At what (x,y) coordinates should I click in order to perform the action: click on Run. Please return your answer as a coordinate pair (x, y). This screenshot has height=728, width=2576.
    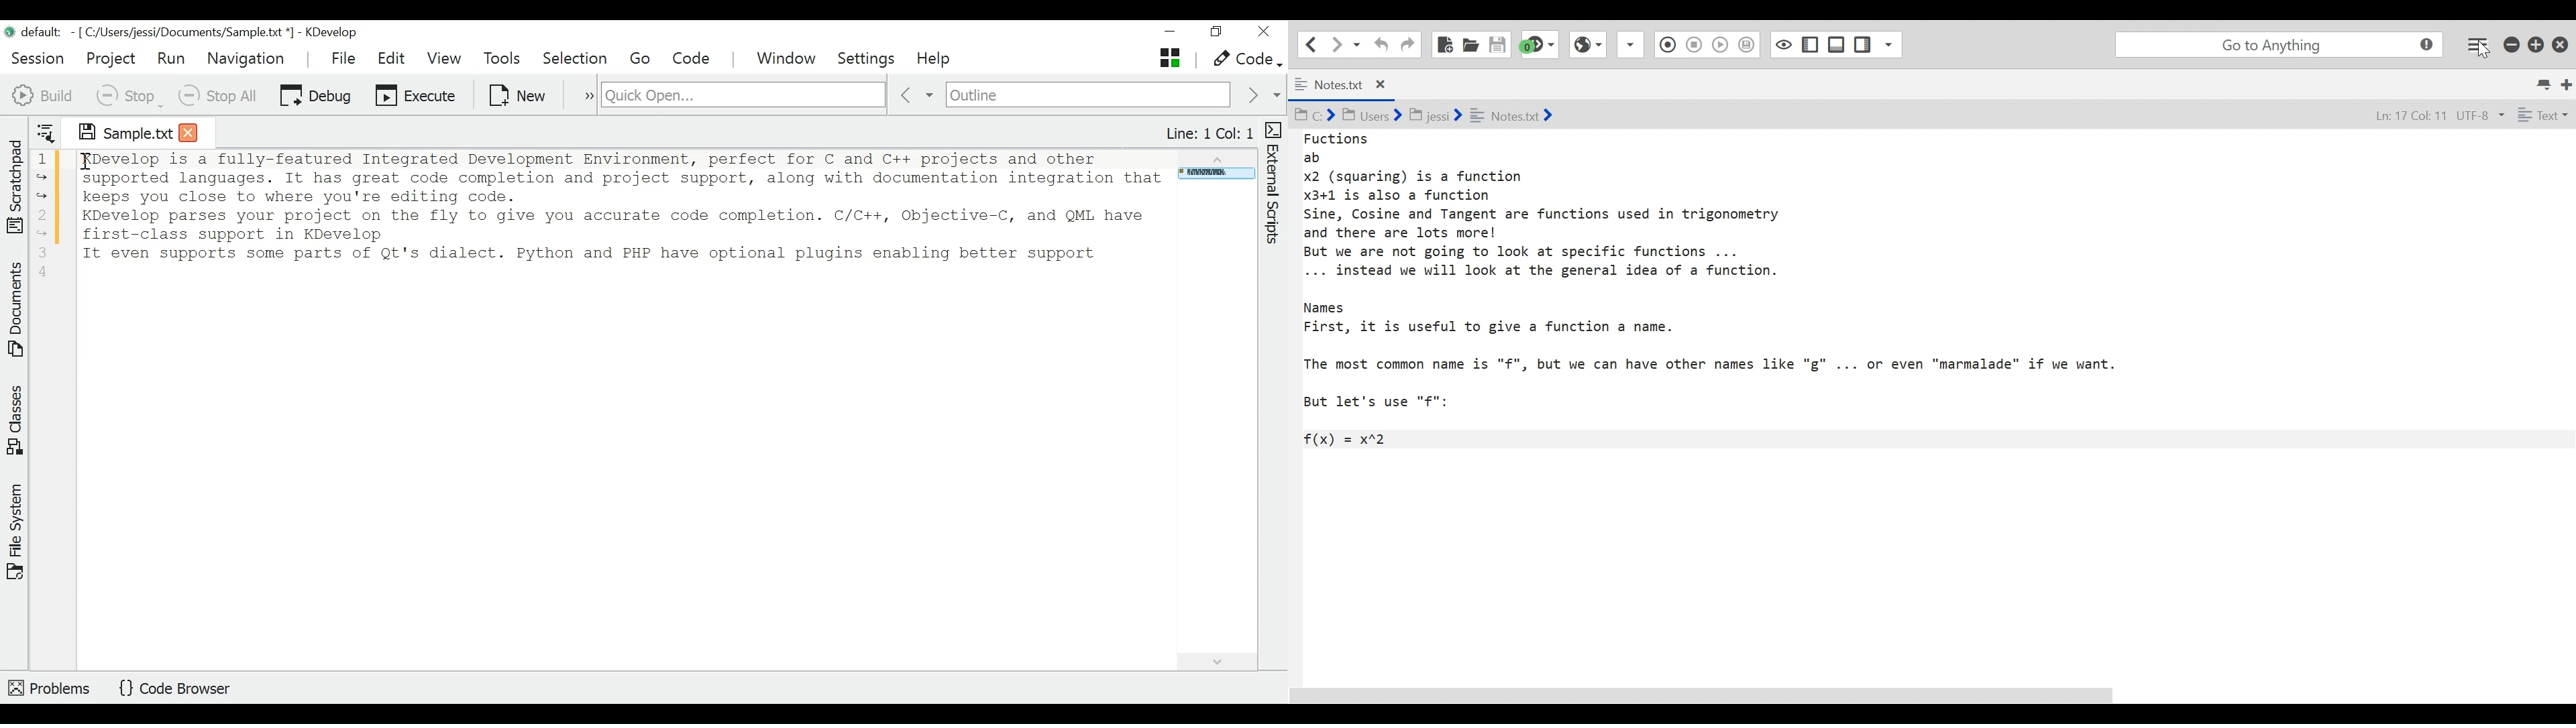
    Looking at the image, I should click on (171, 58).